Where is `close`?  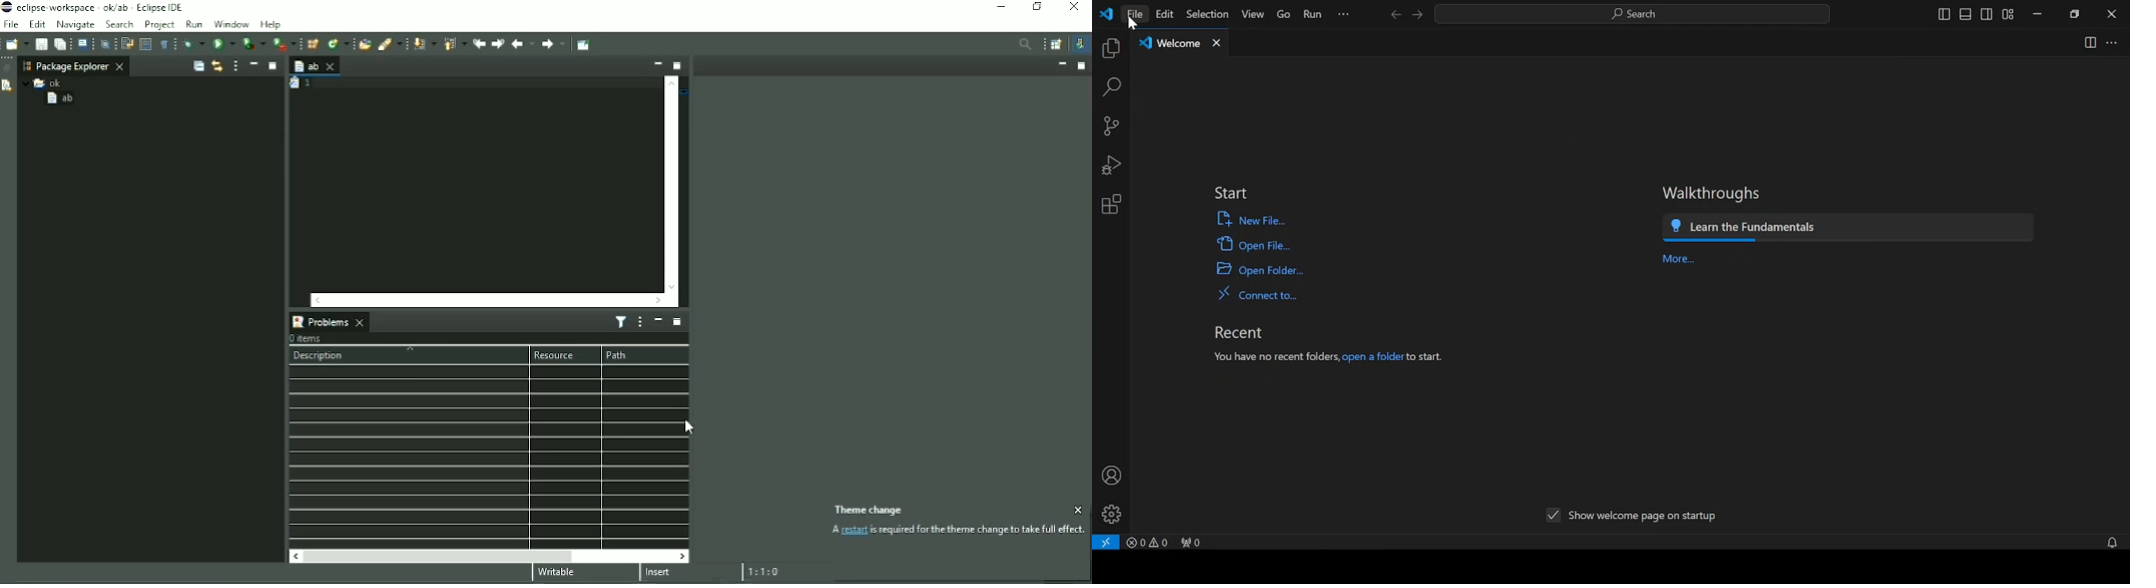 close is located at coordinates (2111, 14).